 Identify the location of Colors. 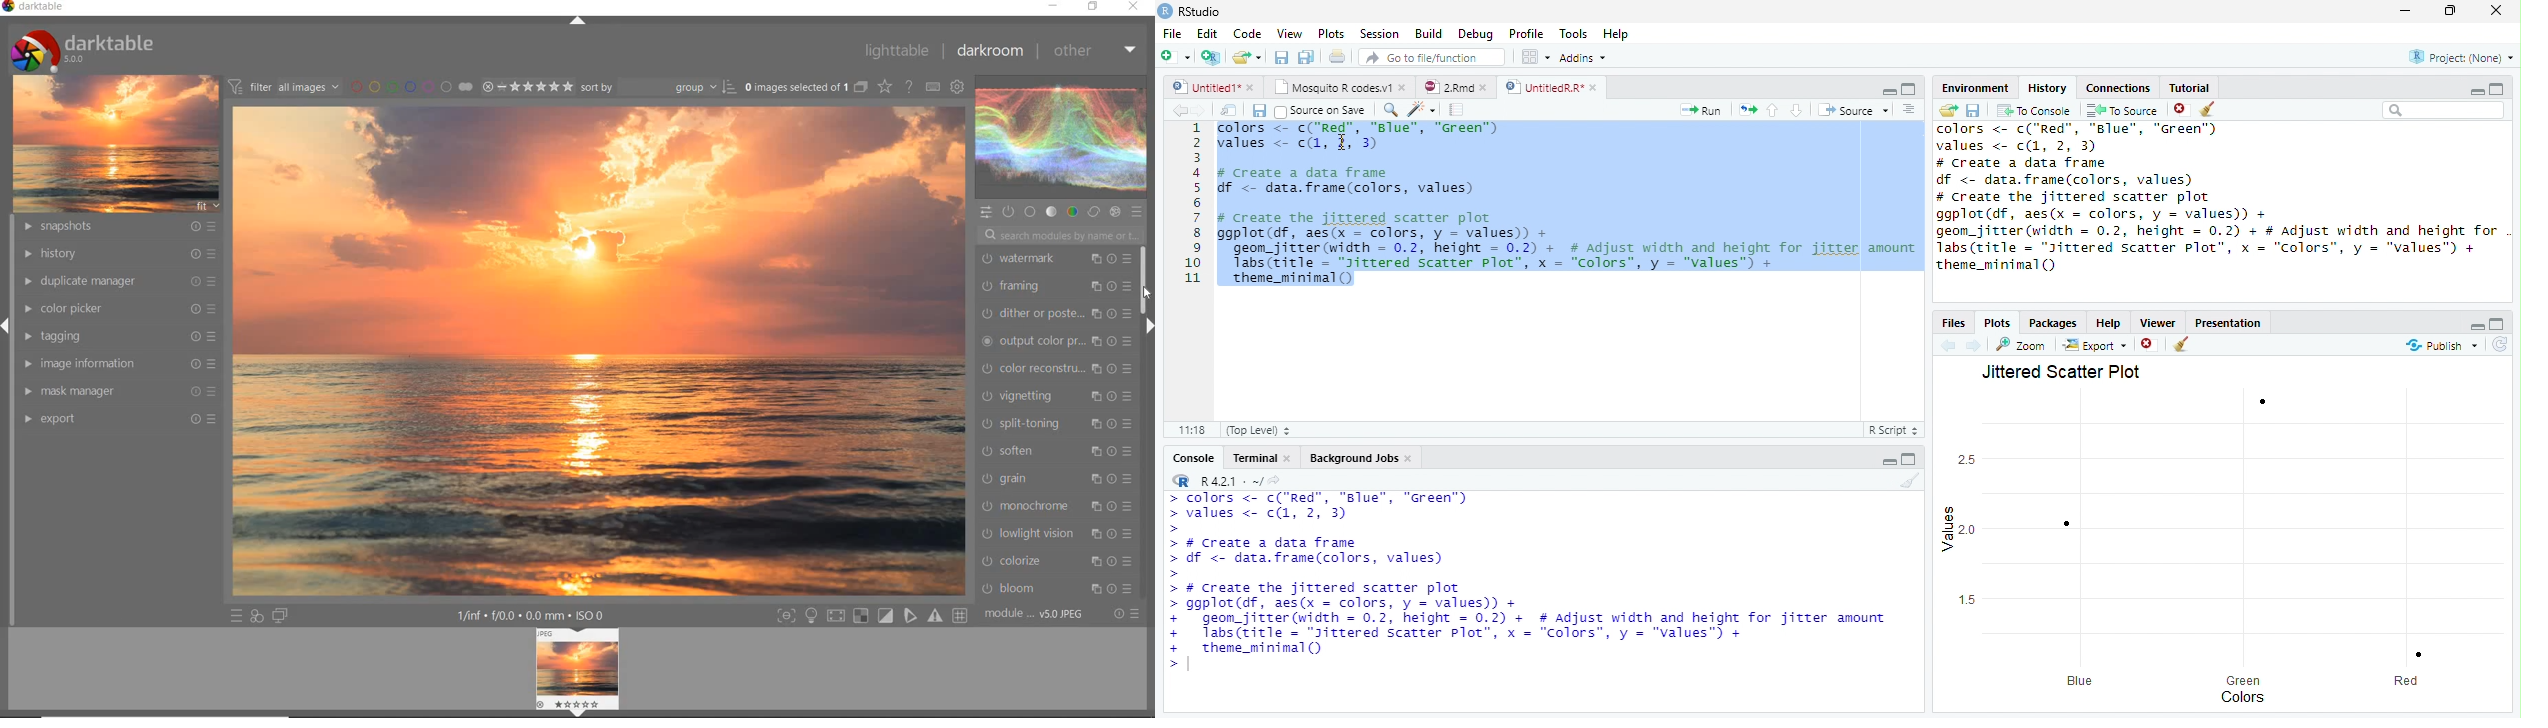
(2242, 697).